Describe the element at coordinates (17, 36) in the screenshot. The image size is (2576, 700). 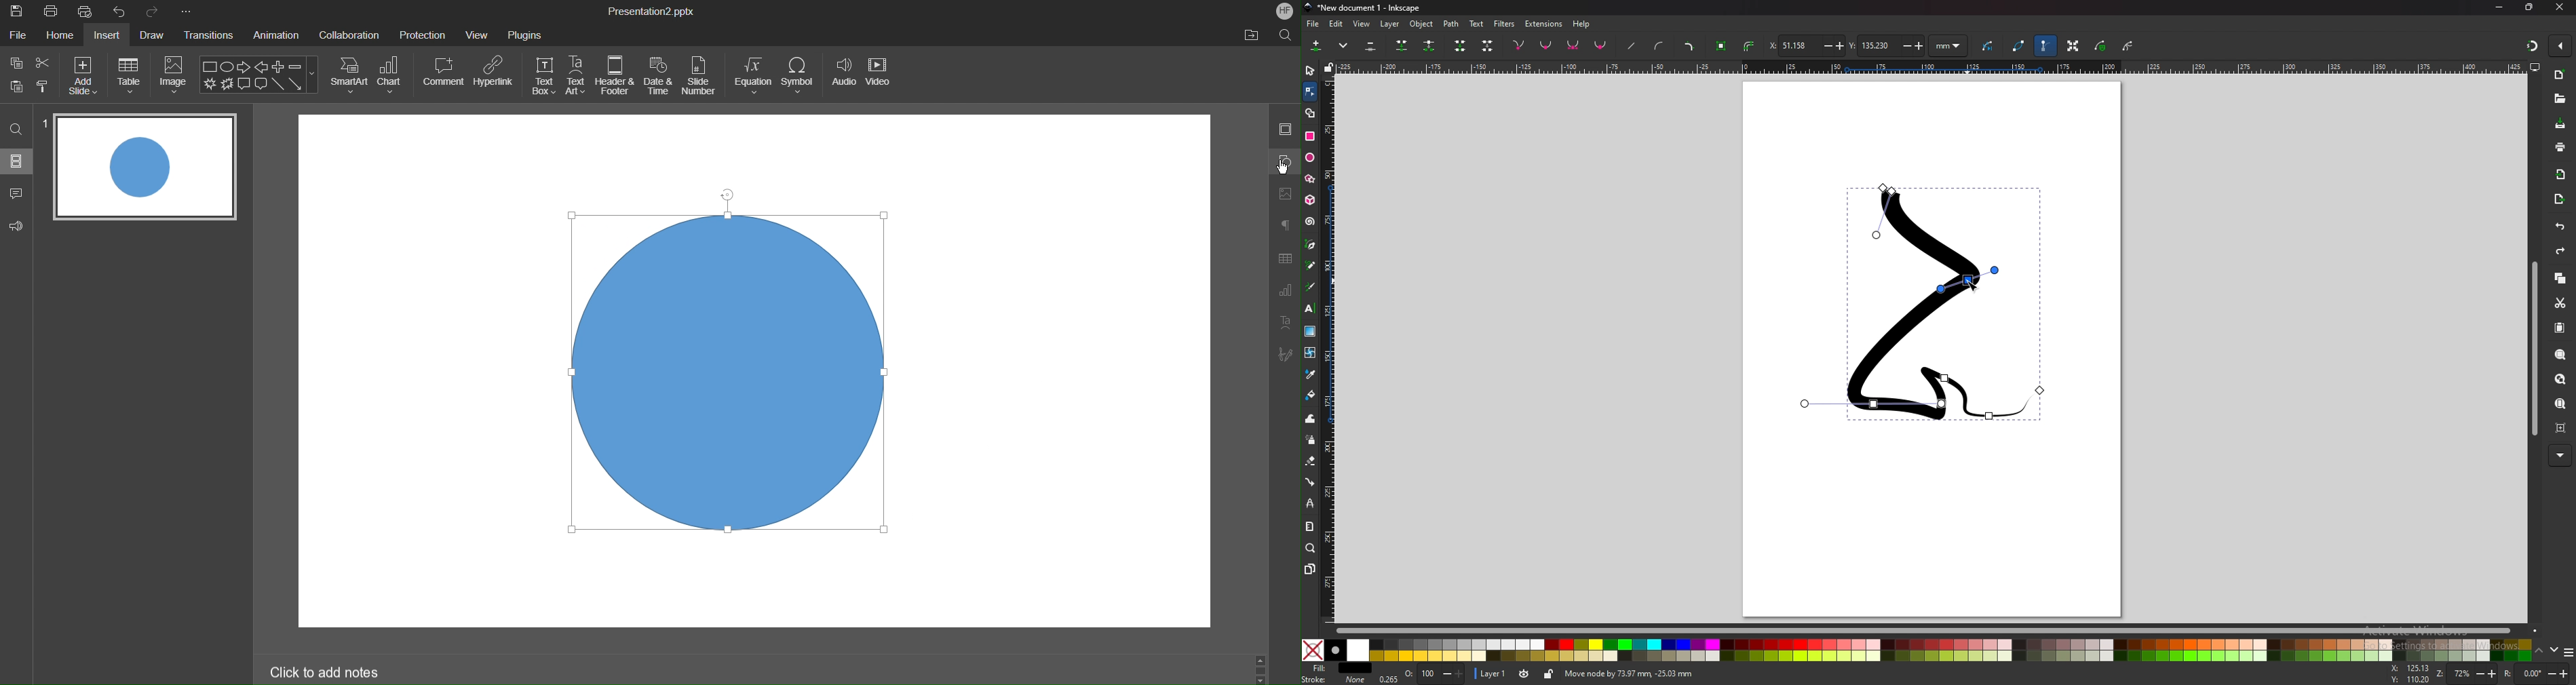
I see `File` at that location.